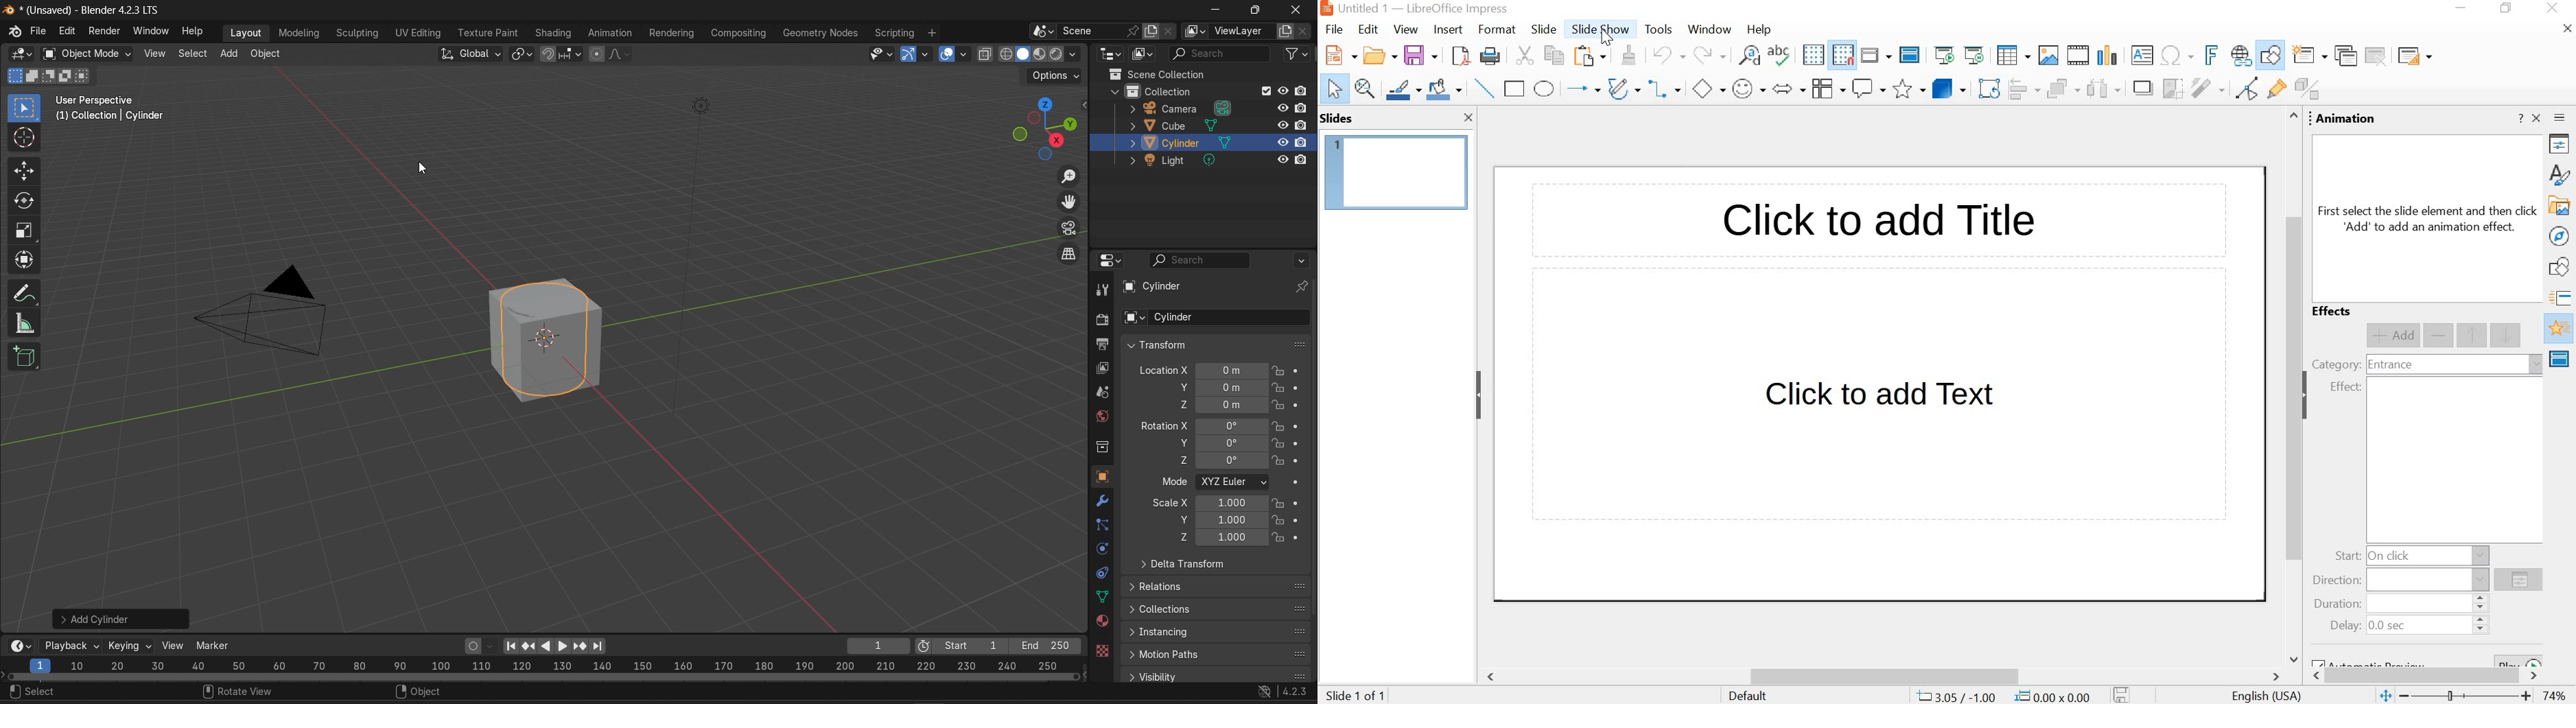 The width and height of the screenshot is (2576, 728). Describe the element at coordinates (13, 33) in the screenshot. I see `blender` at that location.